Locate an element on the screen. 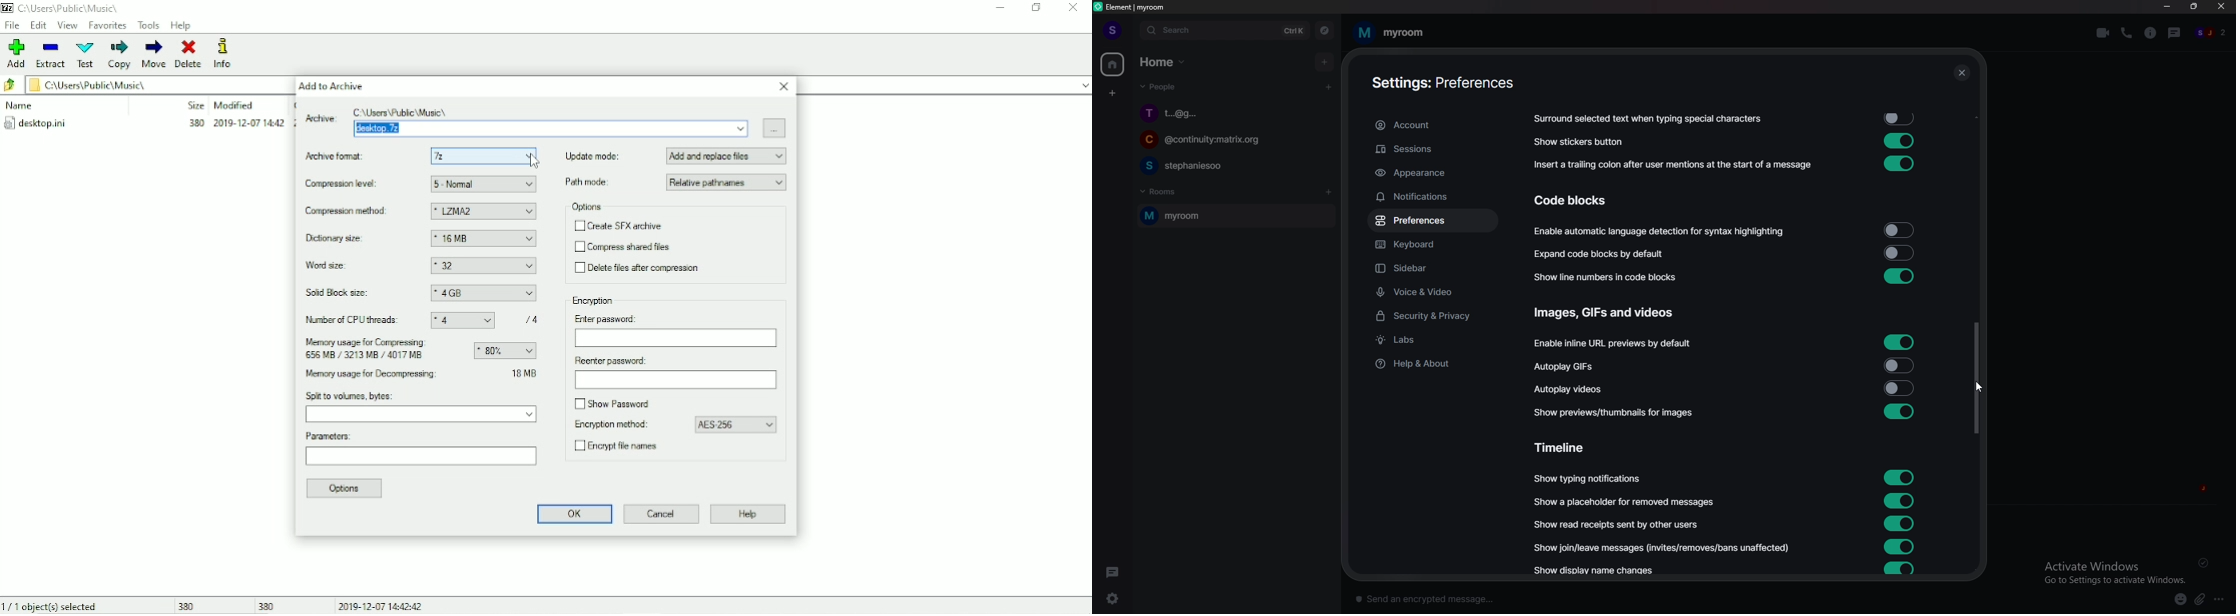 This screenshot has height=616, width=2240. home is located at coordinates (1113, 65).